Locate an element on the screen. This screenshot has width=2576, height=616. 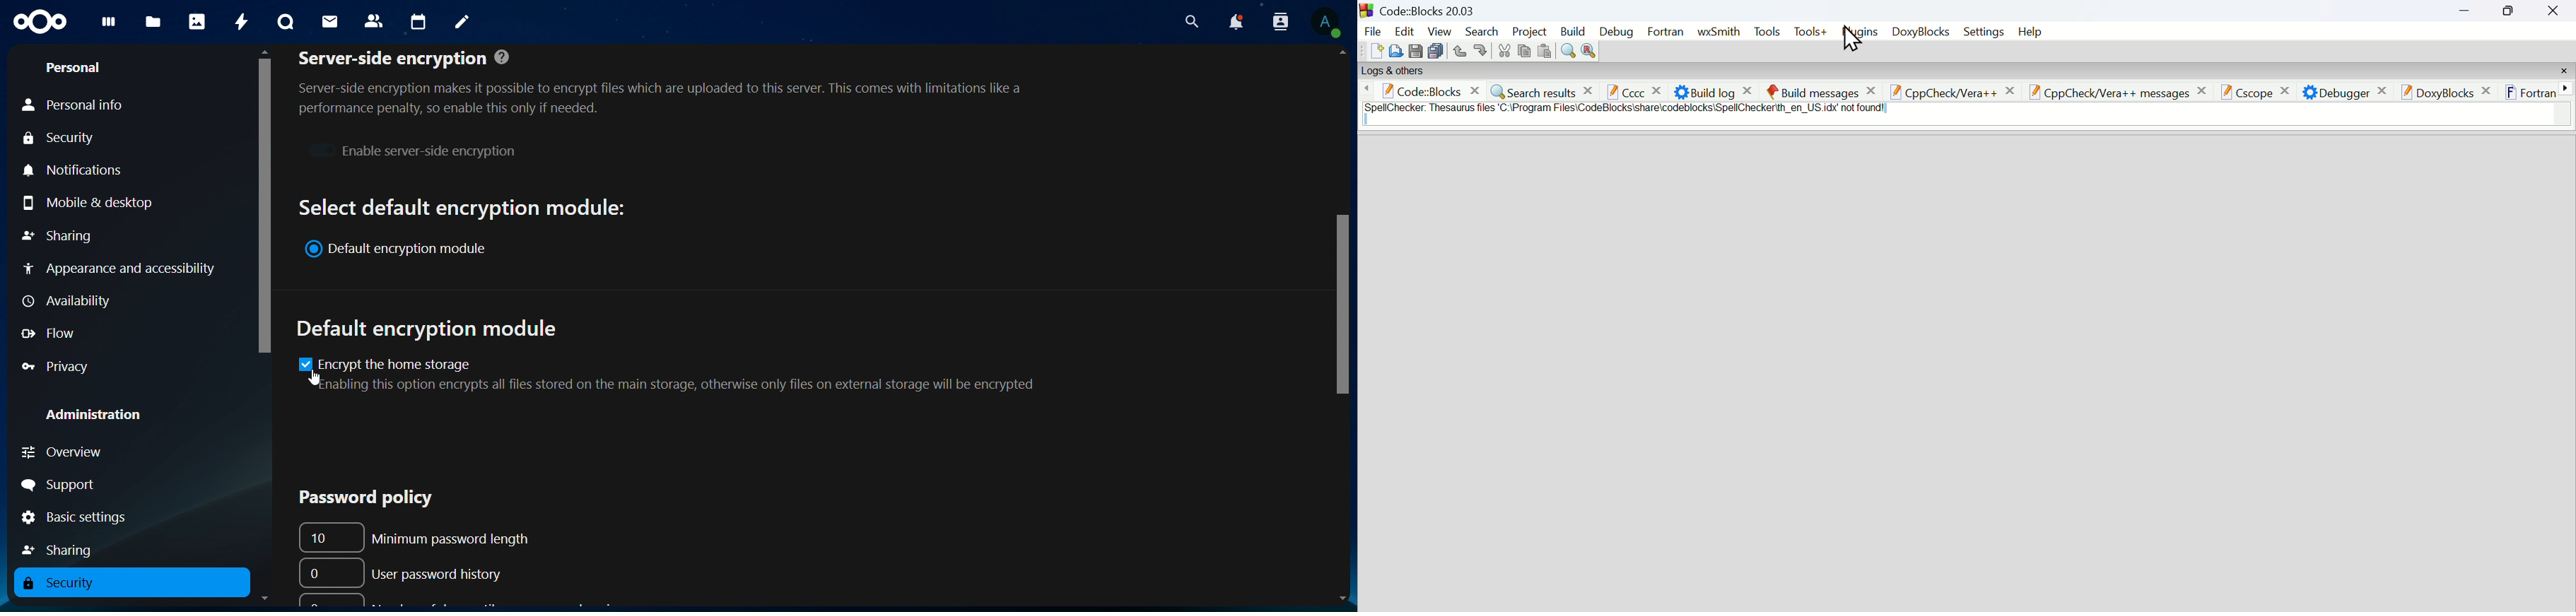
talk is located at coordinates (283, 23).